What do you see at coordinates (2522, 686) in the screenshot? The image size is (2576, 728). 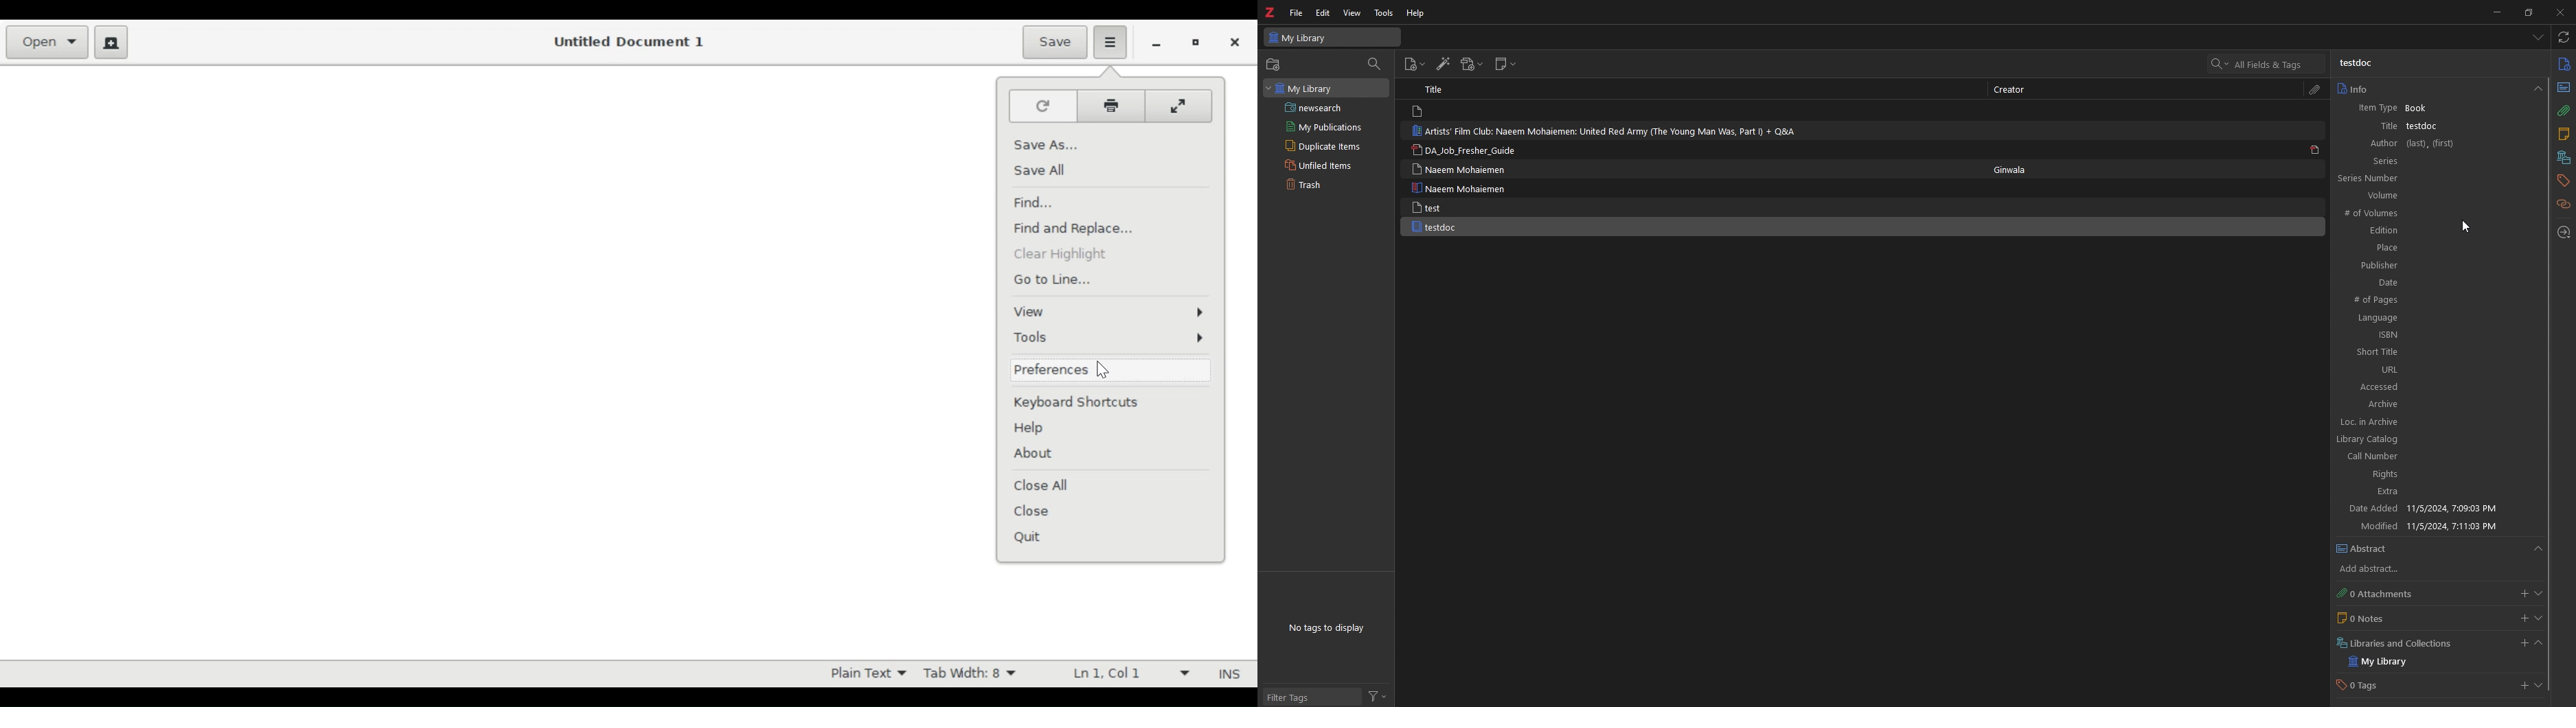 I see `add tags` at bounding box center [2522, 686].